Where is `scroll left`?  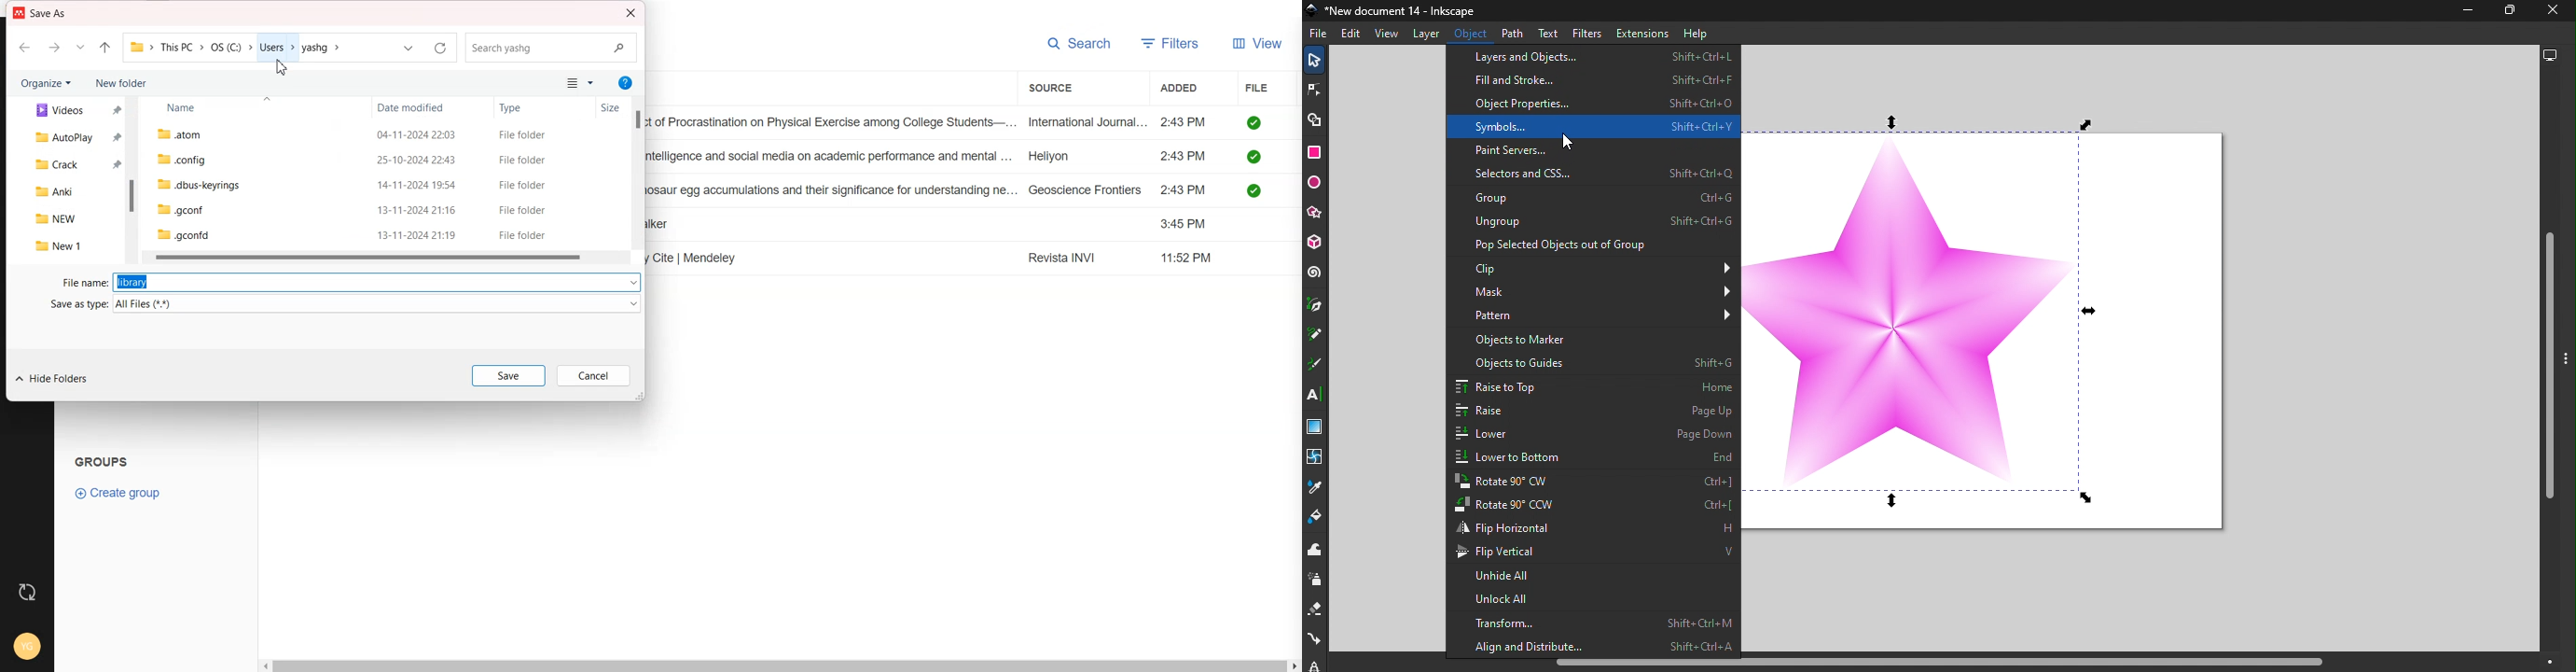
scroll left is located at coordinates (264, 665).